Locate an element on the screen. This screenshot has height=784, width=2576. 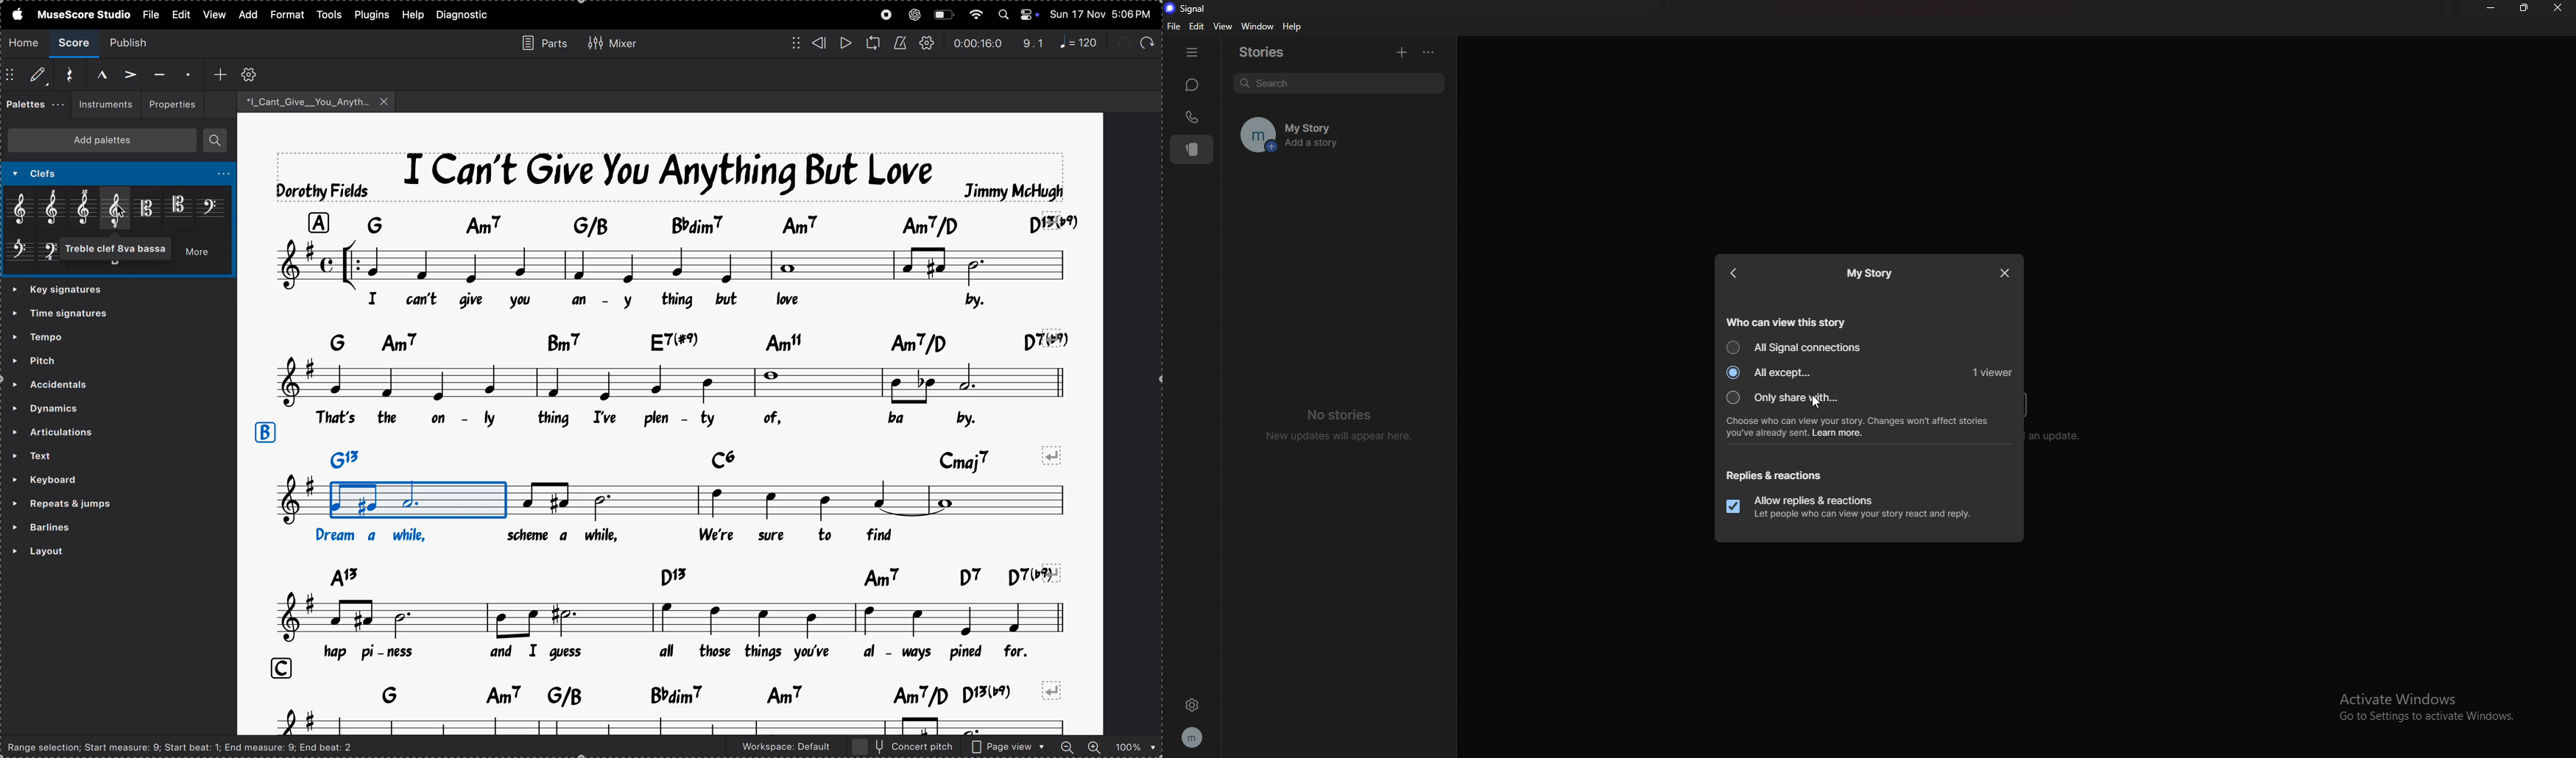
hide tab is located at coordinates (1192, 52).